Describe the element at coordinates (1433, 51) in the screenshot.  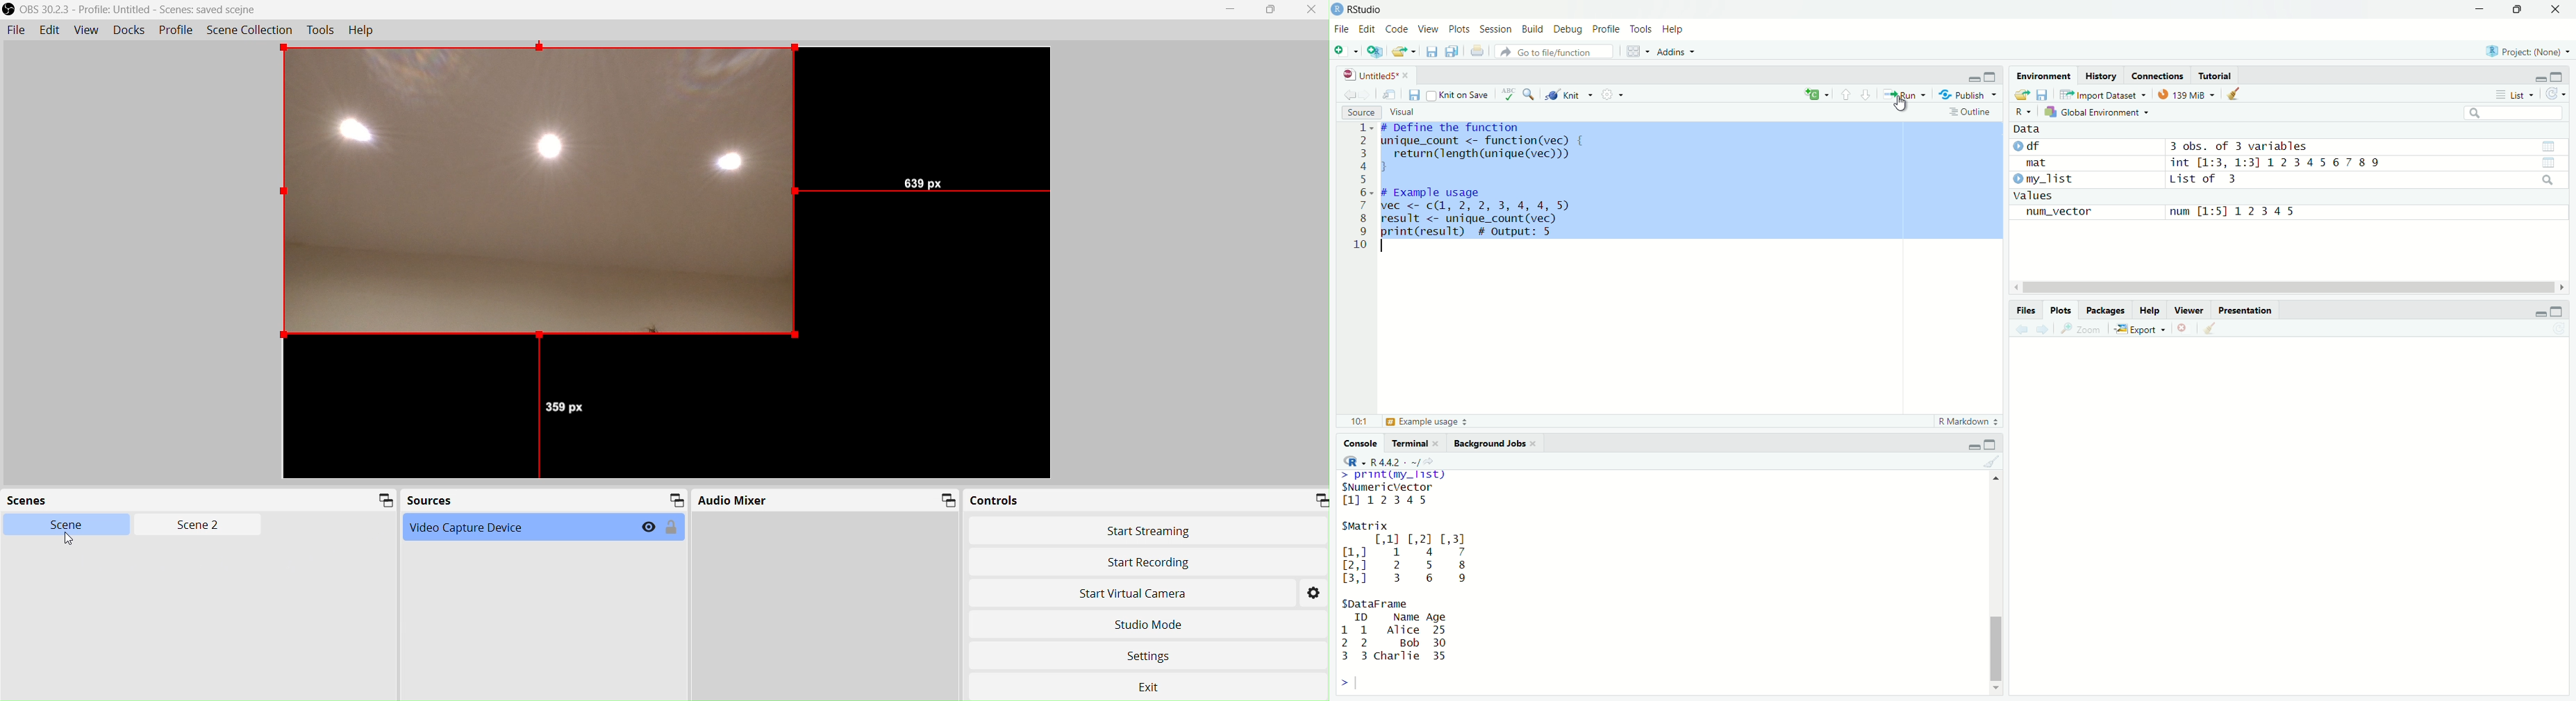
I see `save` at that location.